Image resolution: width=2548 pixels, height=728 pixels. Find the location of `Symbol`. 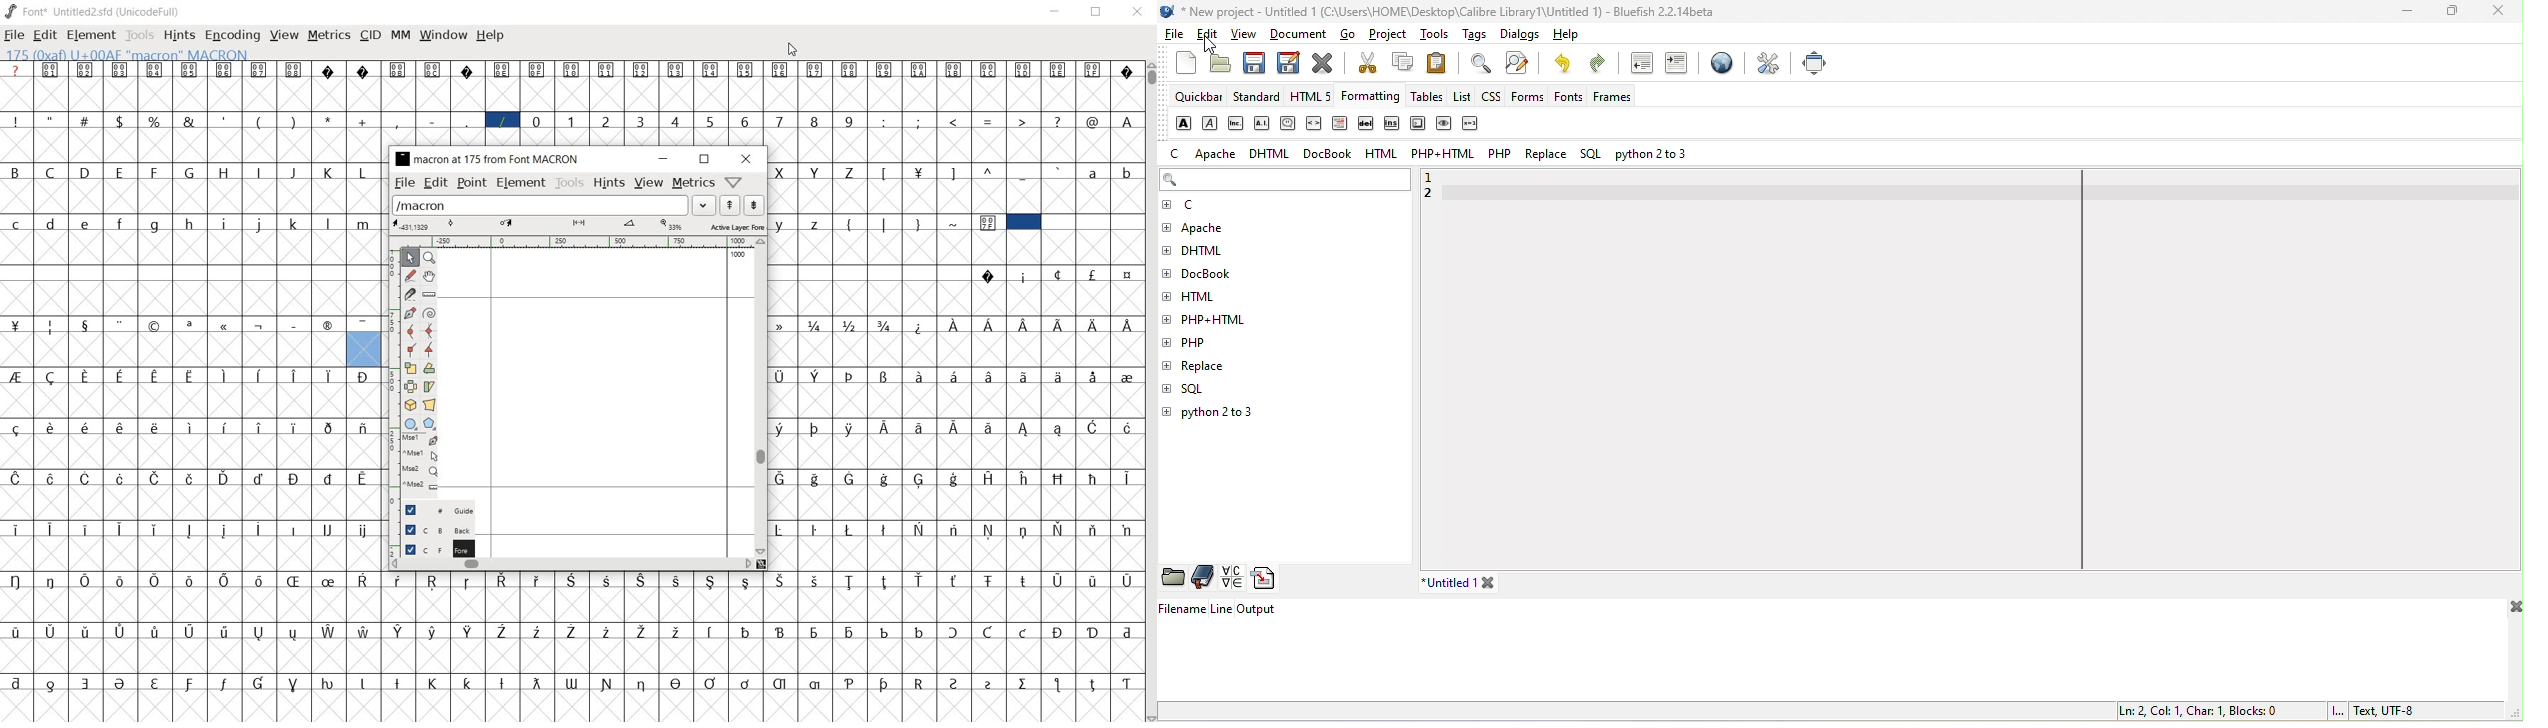

Symbol is located at coordinates (1023, 530).